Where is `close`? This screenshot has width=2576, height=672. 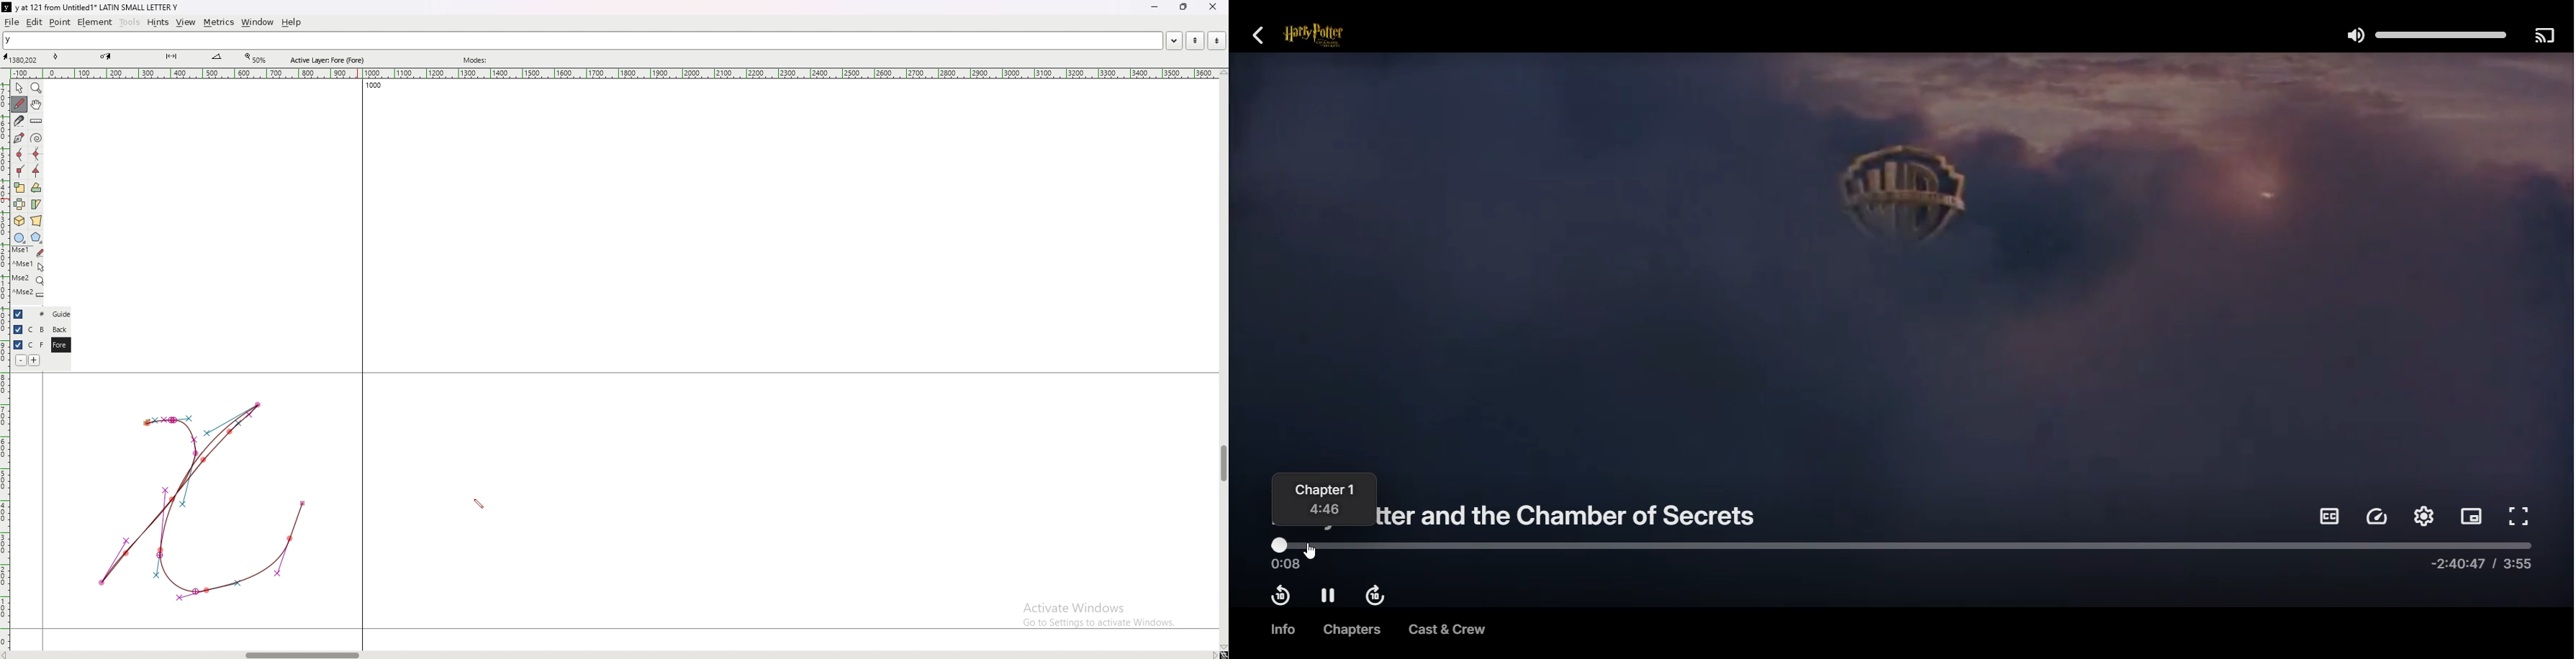 close is located at coordinates (1212, 7).